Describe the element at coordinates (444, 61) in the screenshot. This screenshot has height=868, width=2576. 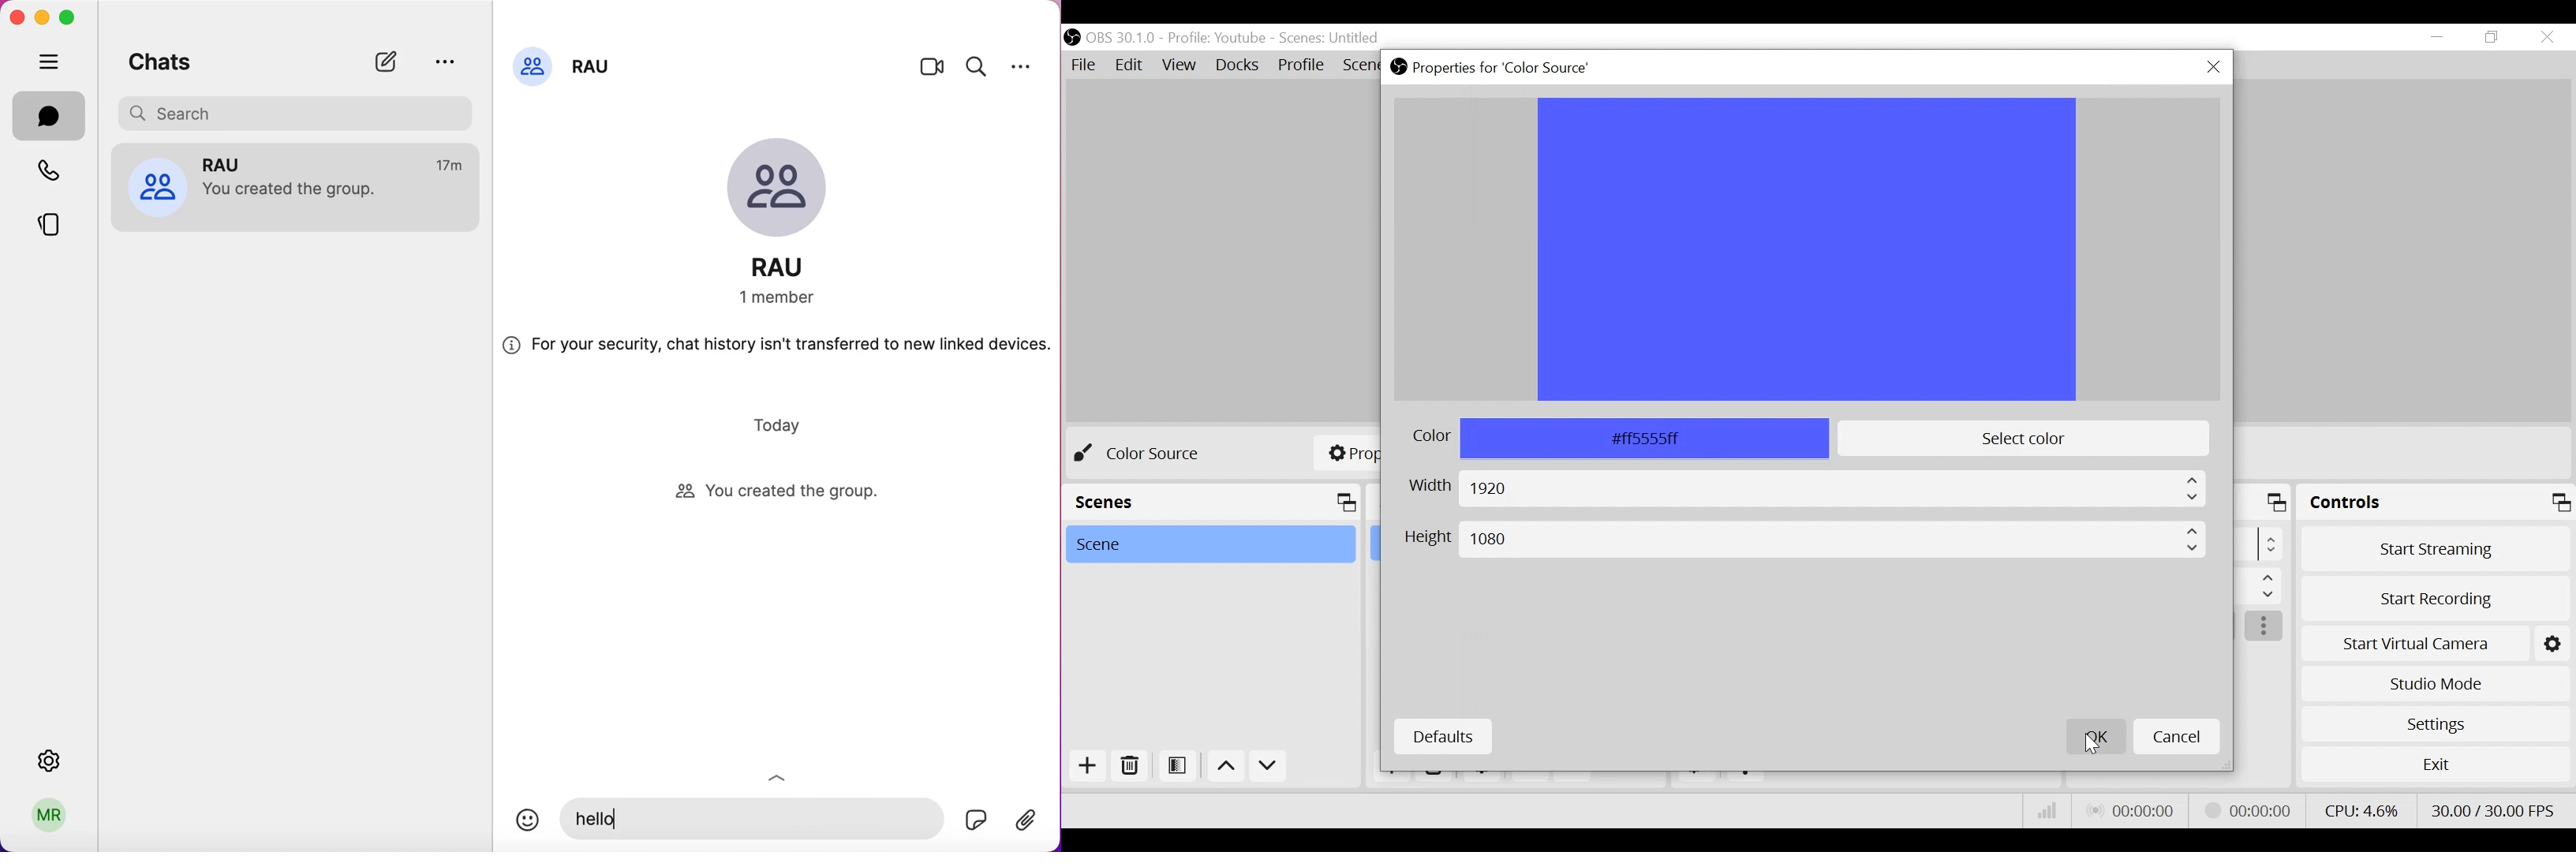
I see `view achive` at that location.